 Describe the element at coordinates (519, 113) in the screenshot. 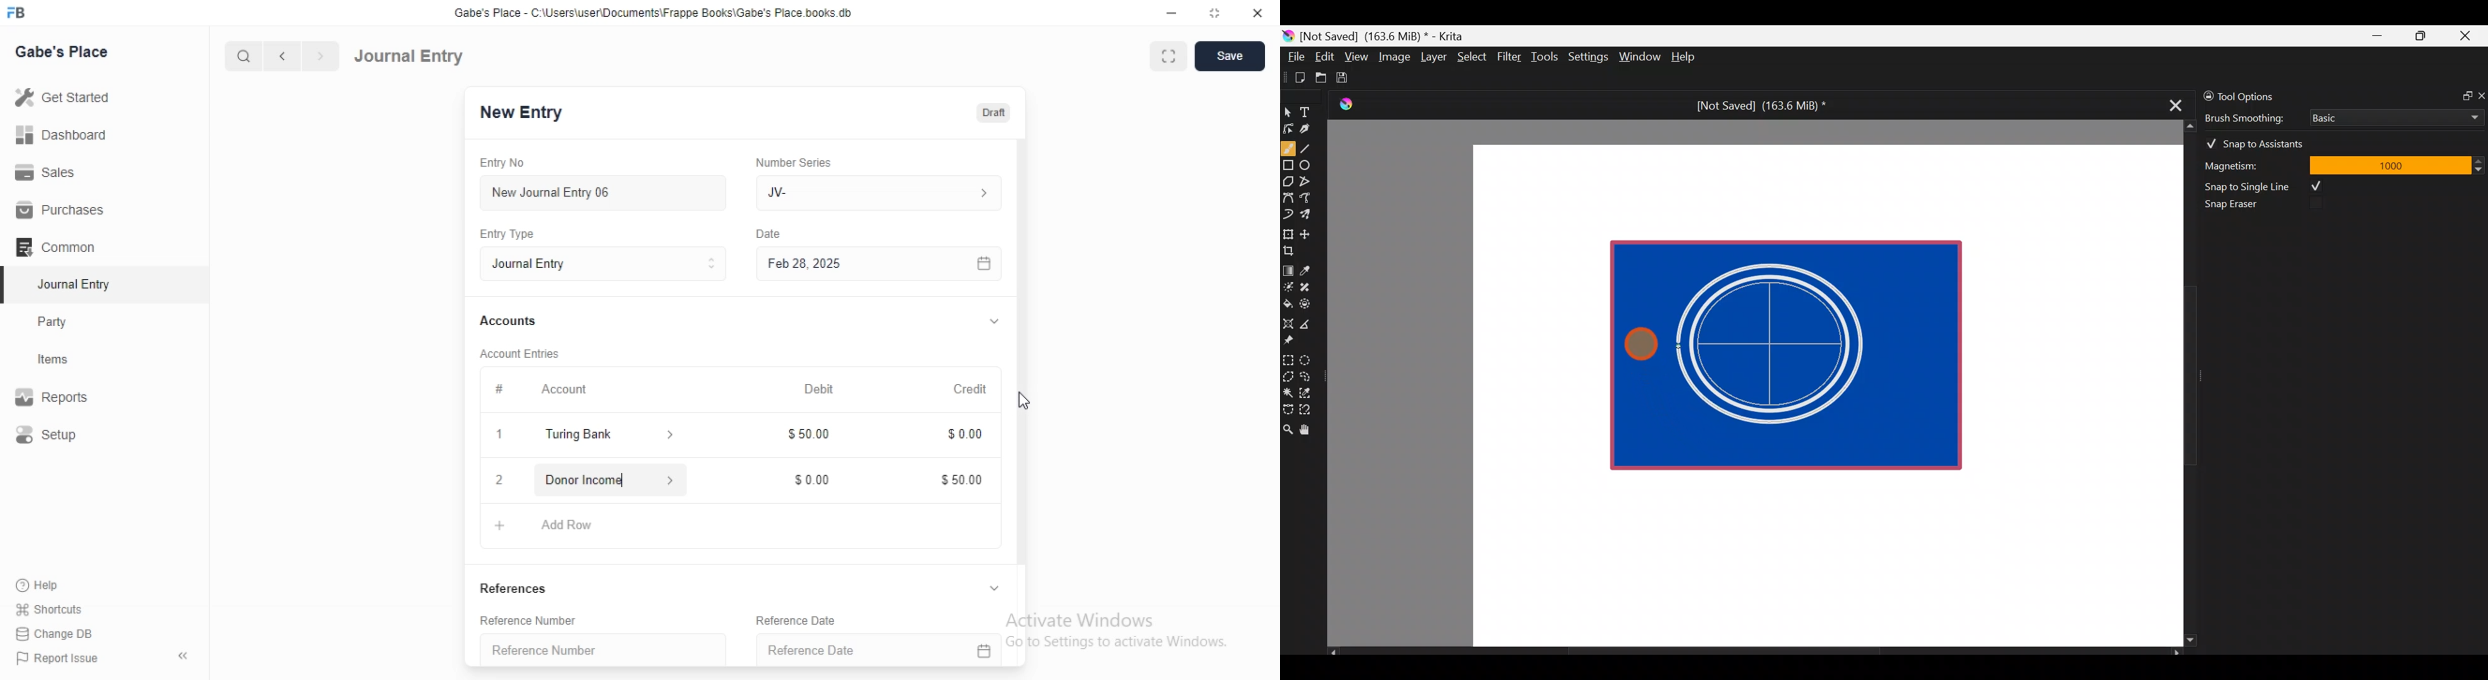

I see `New Entry` at that location.